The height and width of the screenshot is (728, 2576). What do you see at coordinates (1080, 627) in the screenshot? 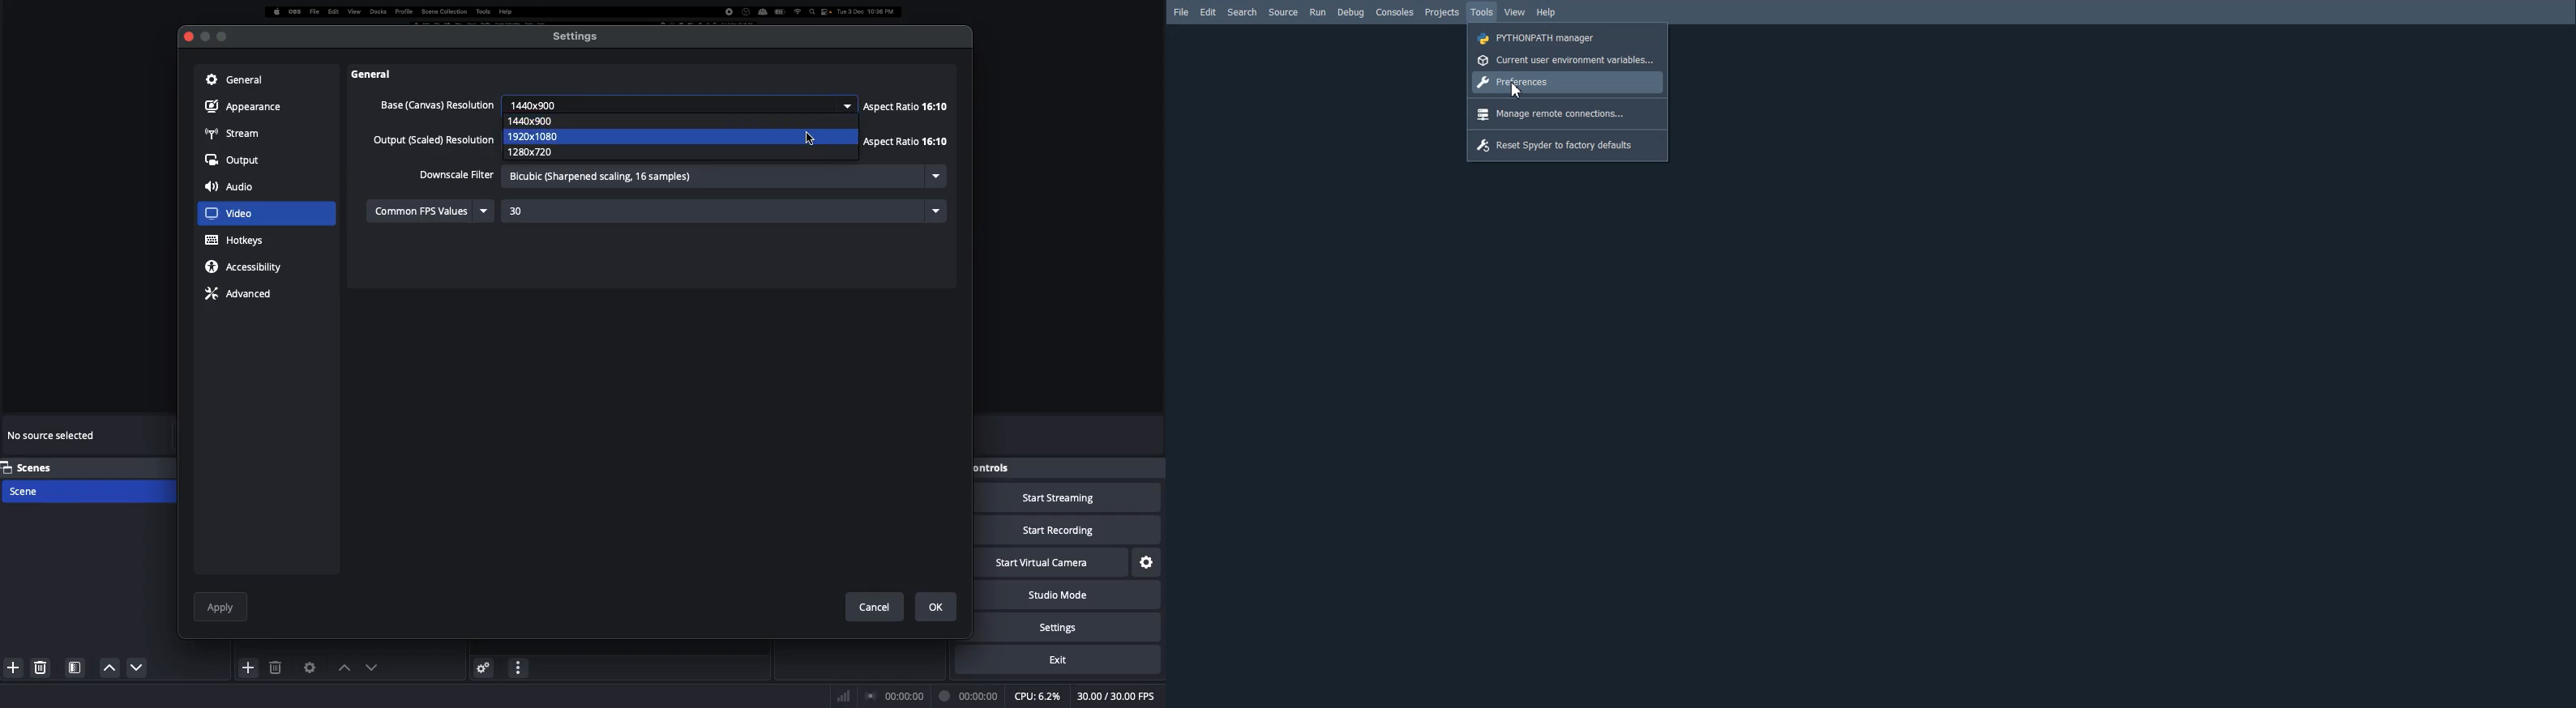
I see `Settings` at bounding box center [1080, 627].